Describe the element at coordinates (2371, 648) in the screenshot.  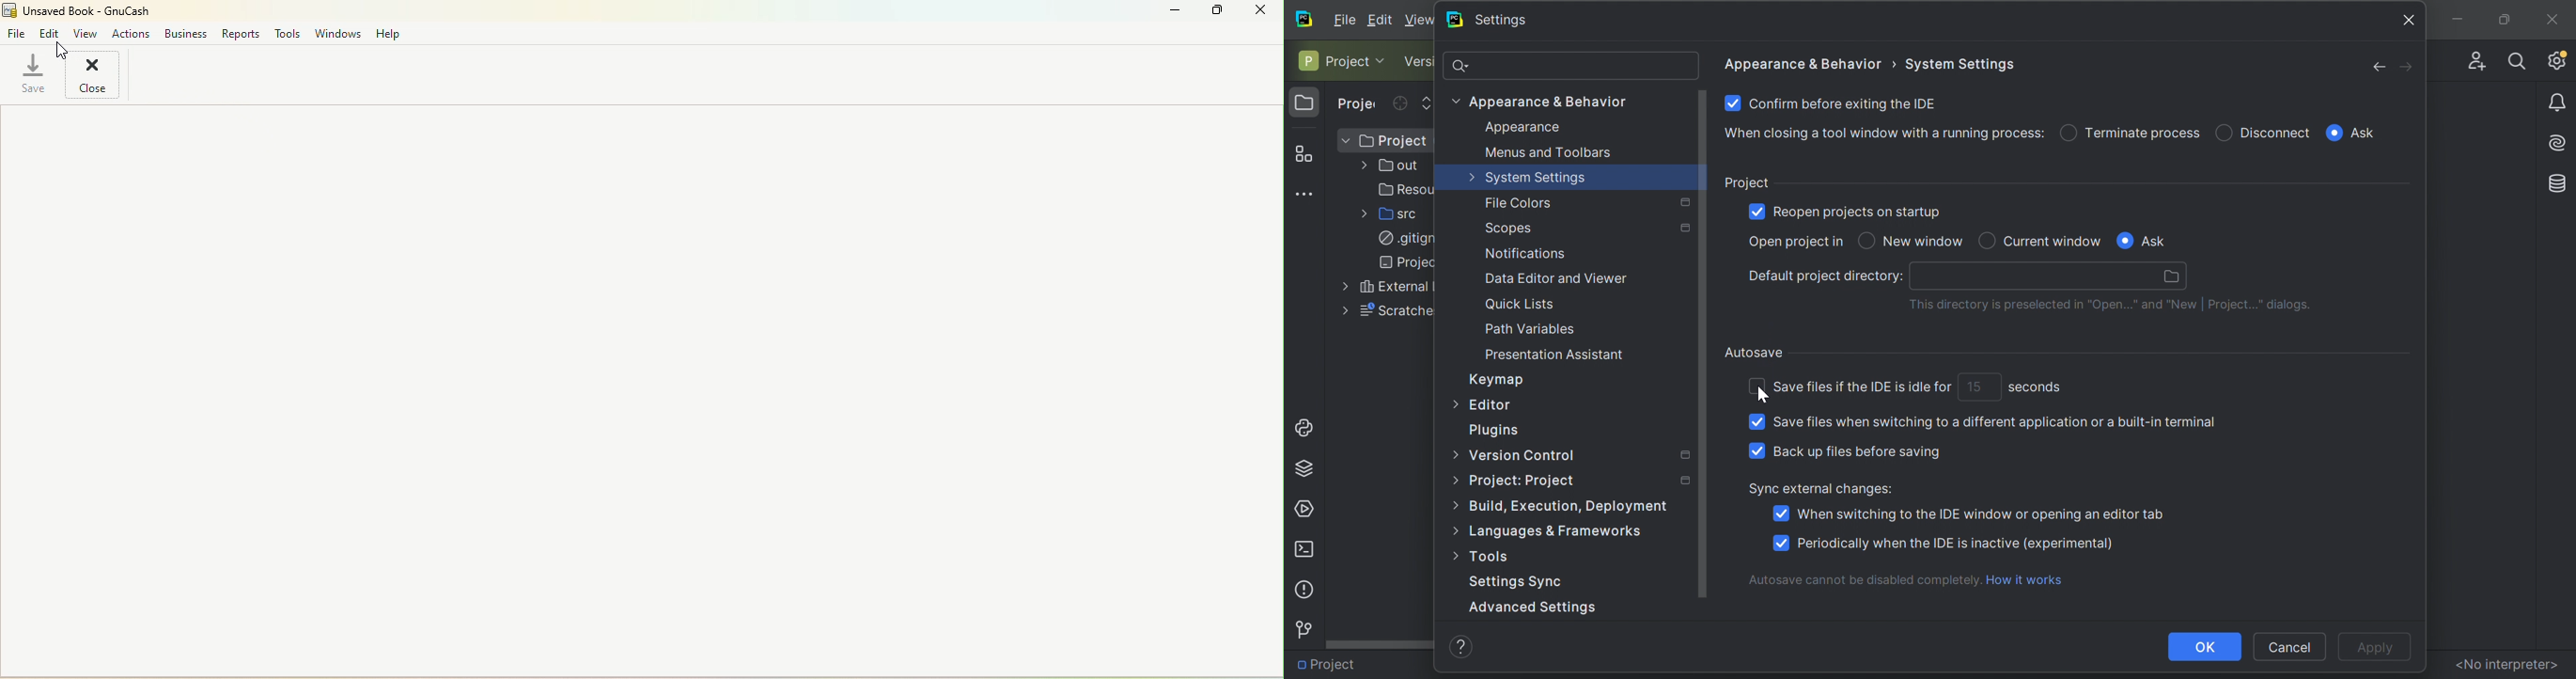
I see `Apply` at that location.